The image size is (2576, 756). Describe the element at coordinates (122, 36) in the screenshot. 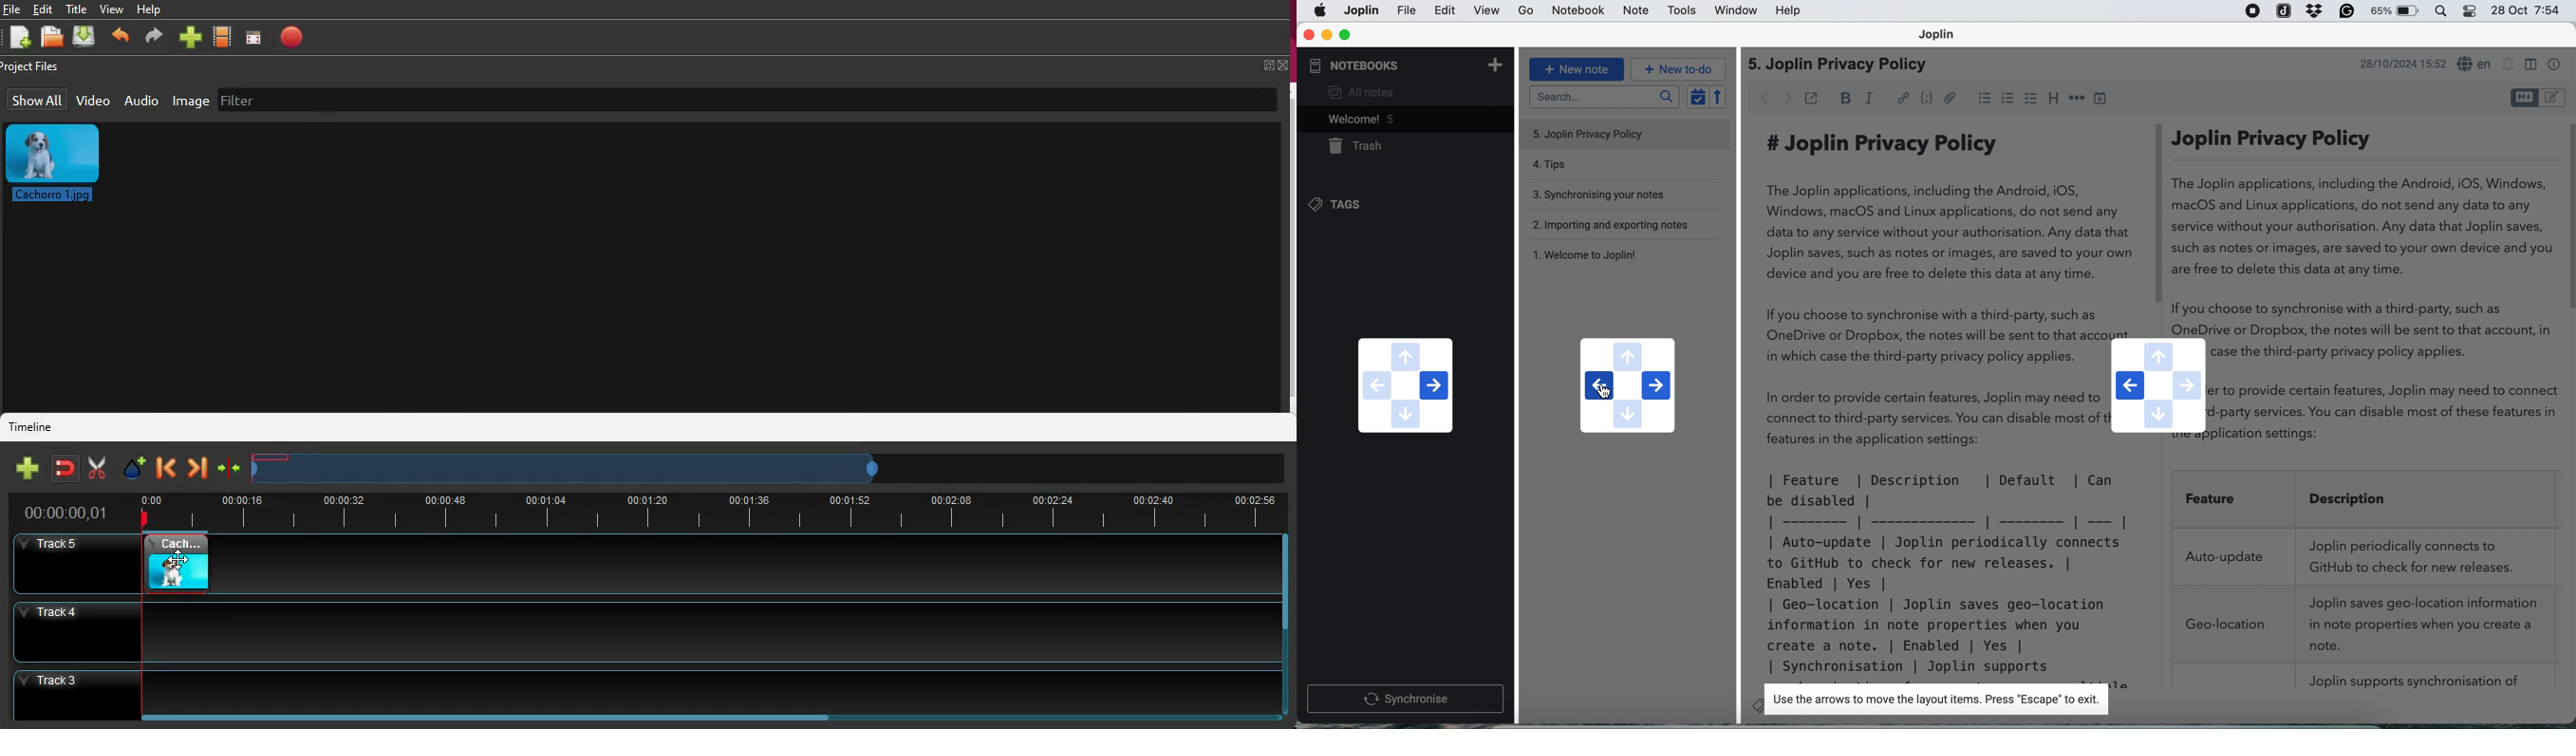

I see `back` at that location.